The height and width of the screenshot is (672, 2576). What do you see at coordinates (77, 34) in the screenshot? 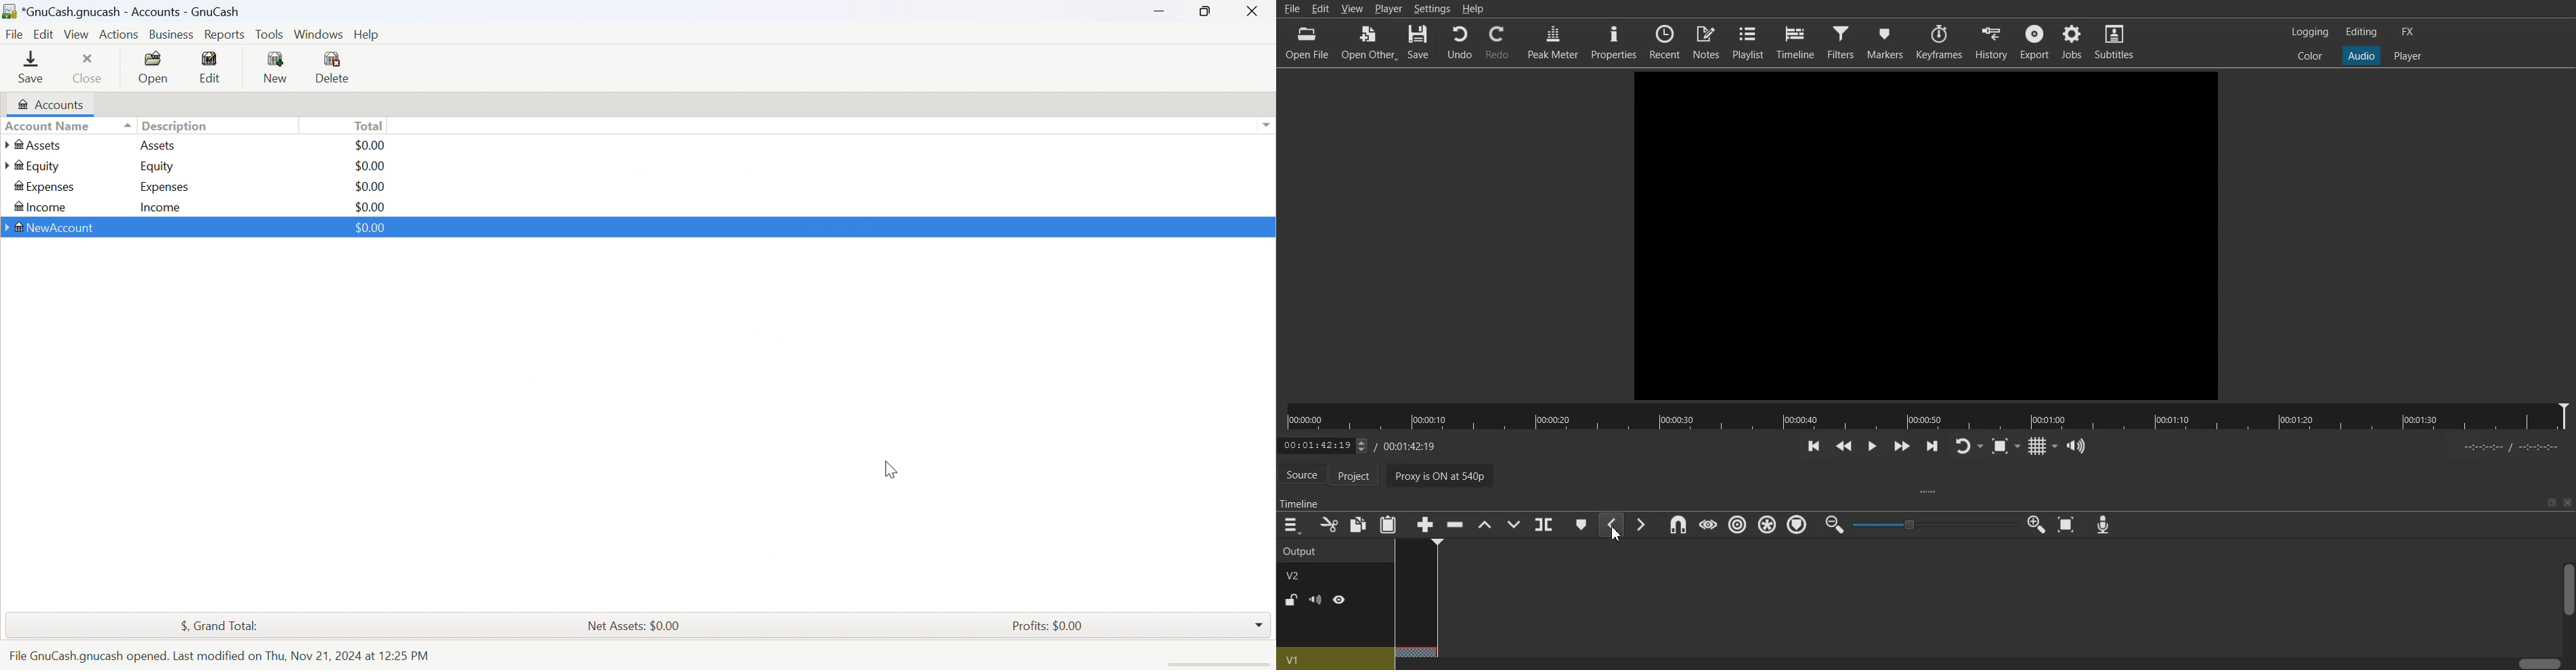
I see `Vies` at bounding box center [77, 34].